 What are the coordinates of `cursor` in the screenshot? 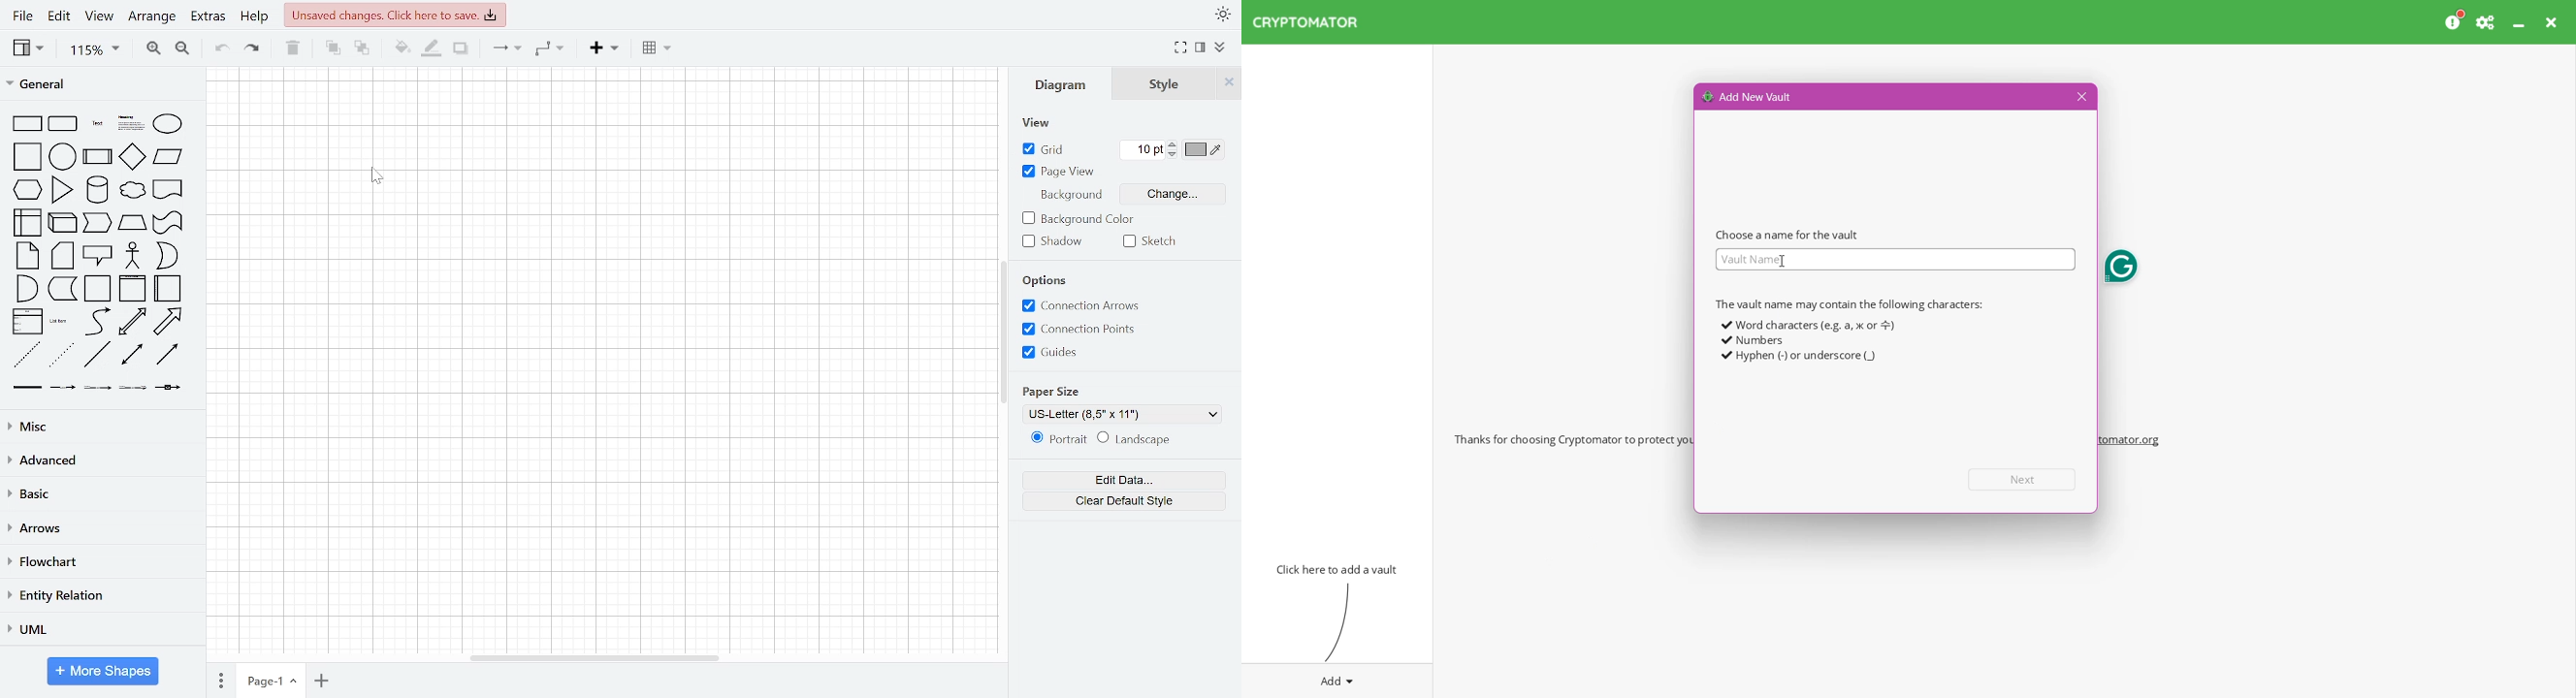 It's located at (378, 179).